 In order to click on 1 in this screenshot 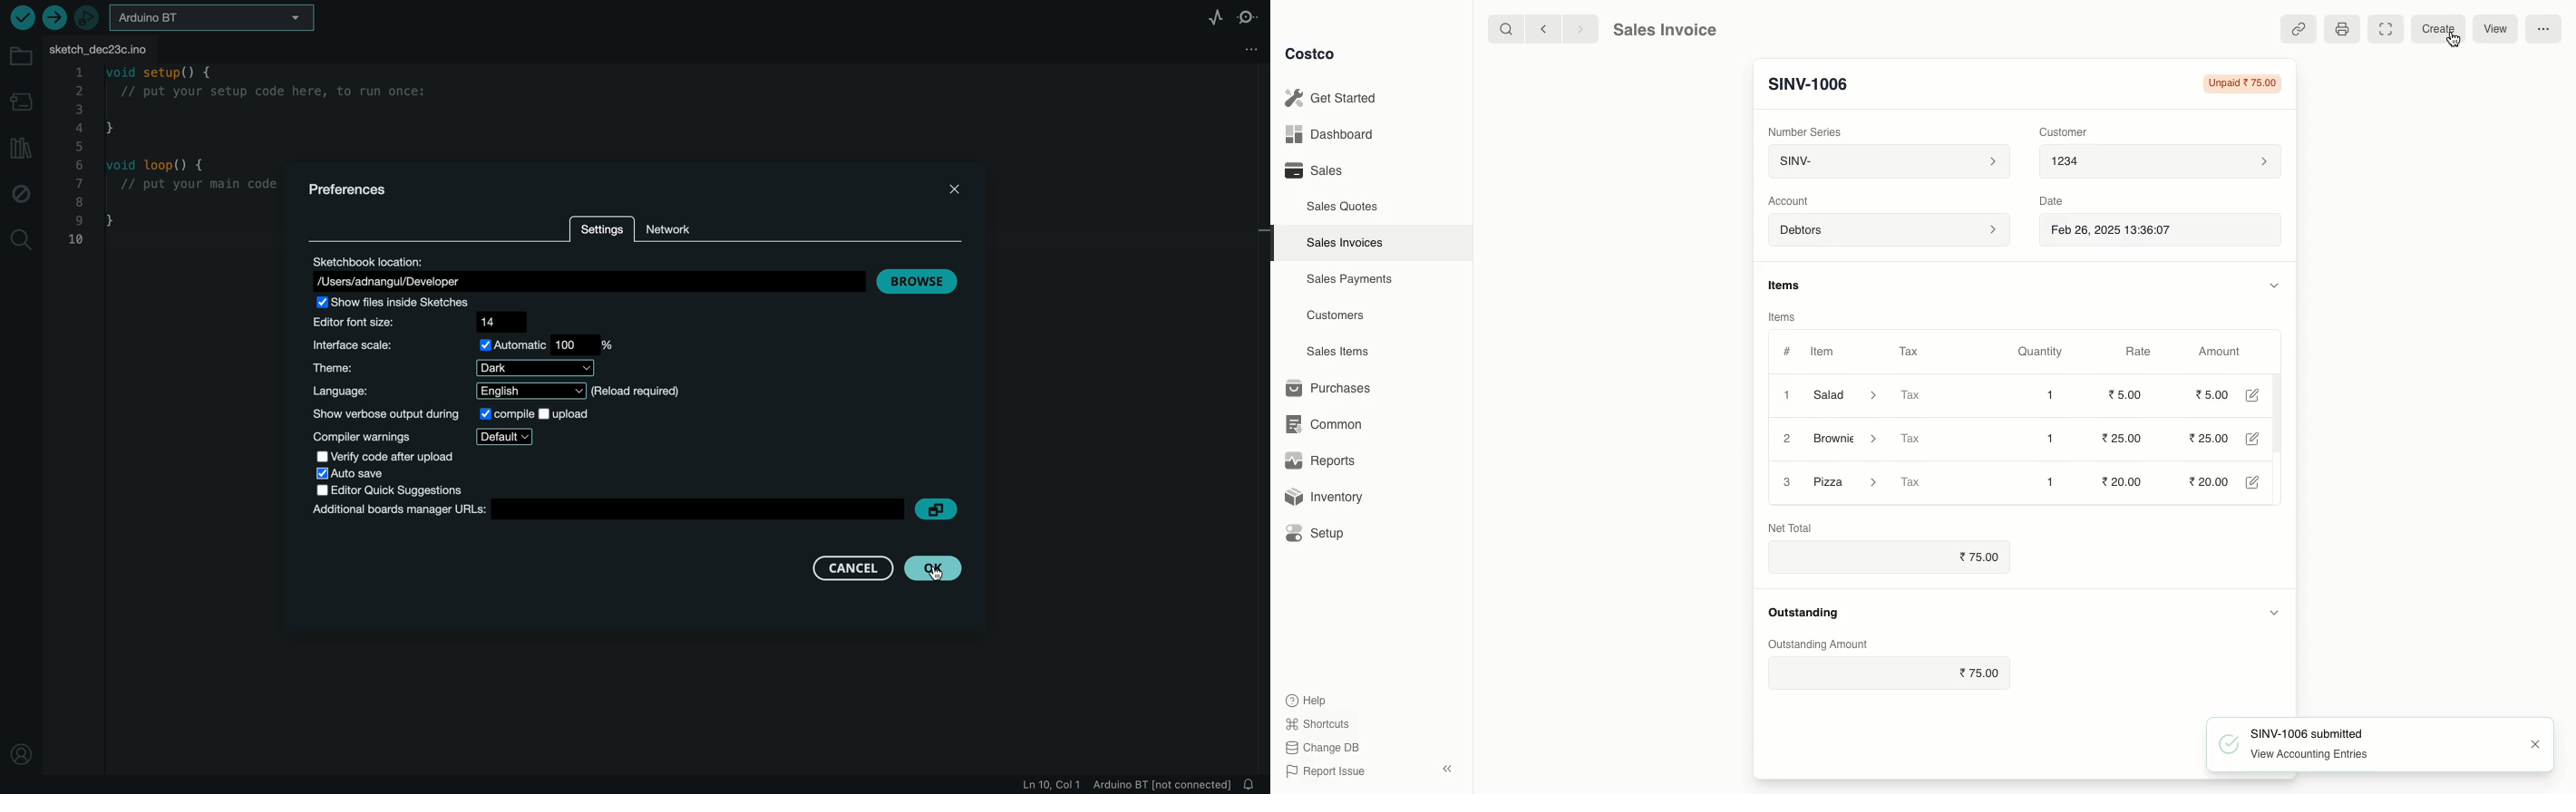, I will do `click(2050, 439)`.